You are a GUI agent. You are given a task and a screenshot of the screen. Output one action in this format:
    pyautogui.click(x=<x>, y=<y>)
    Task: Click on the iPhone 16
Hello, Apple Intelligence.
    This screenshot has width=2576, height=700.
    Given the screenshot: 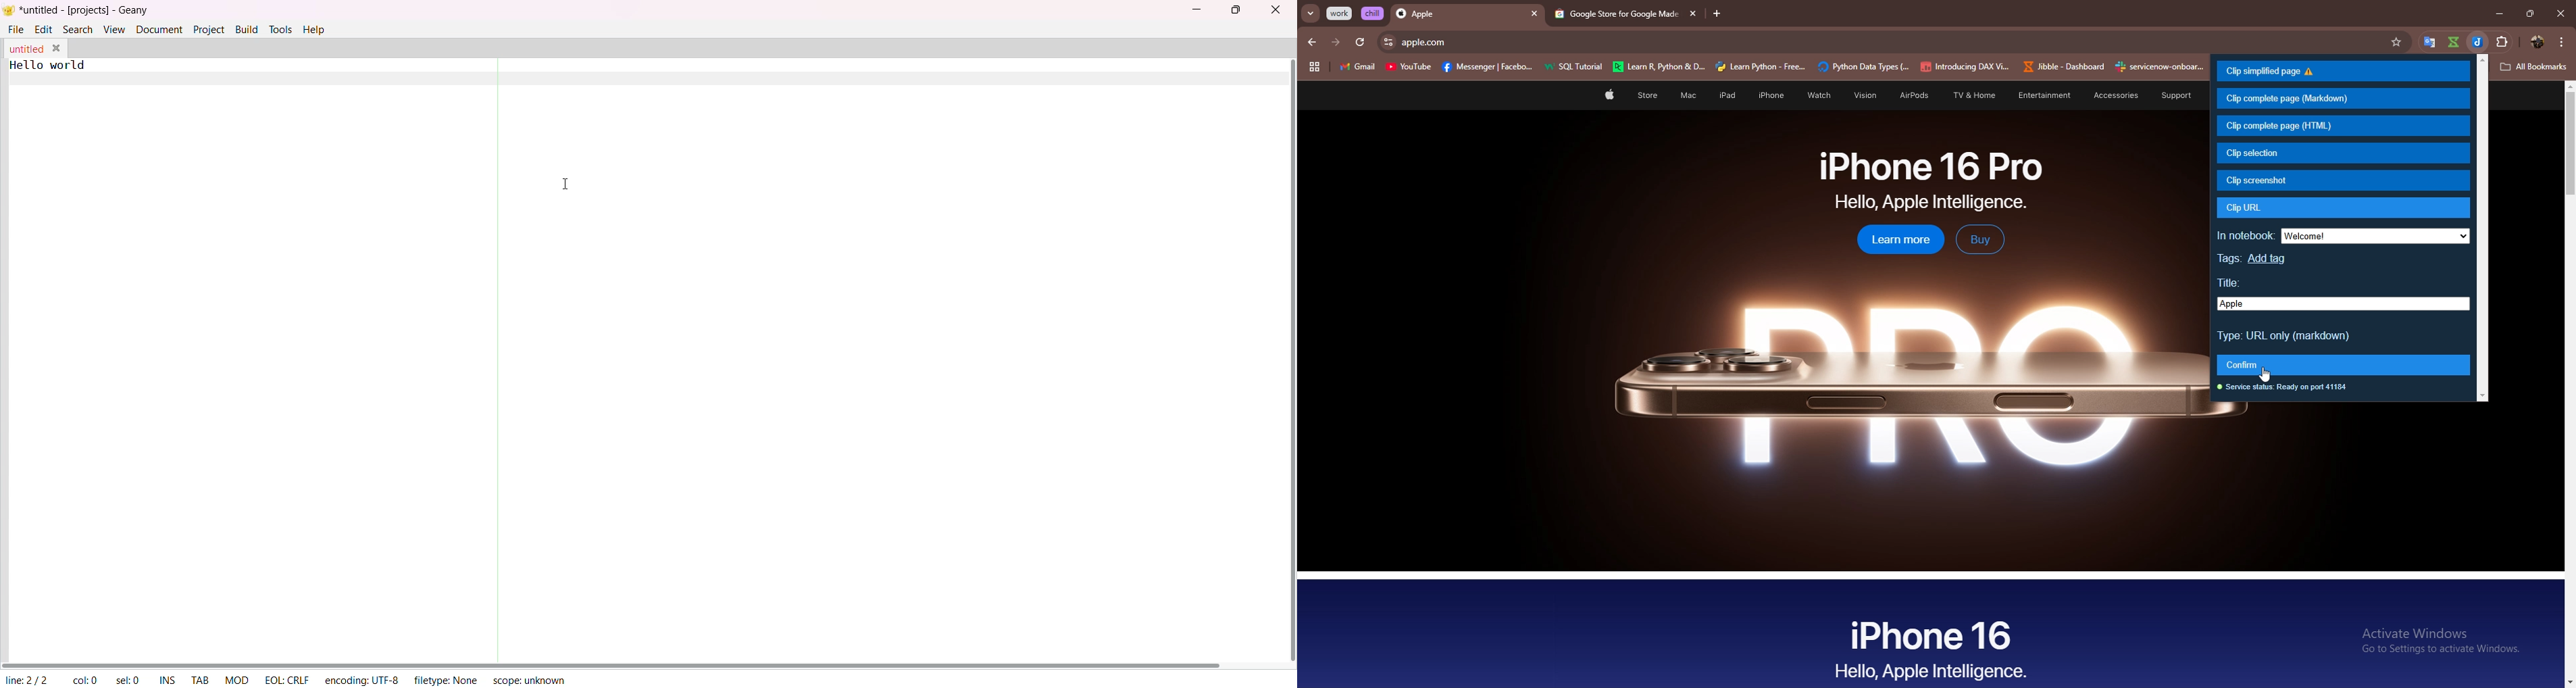 What is the action you would take?
    pyautogui.click(x=1932, y=647)
    